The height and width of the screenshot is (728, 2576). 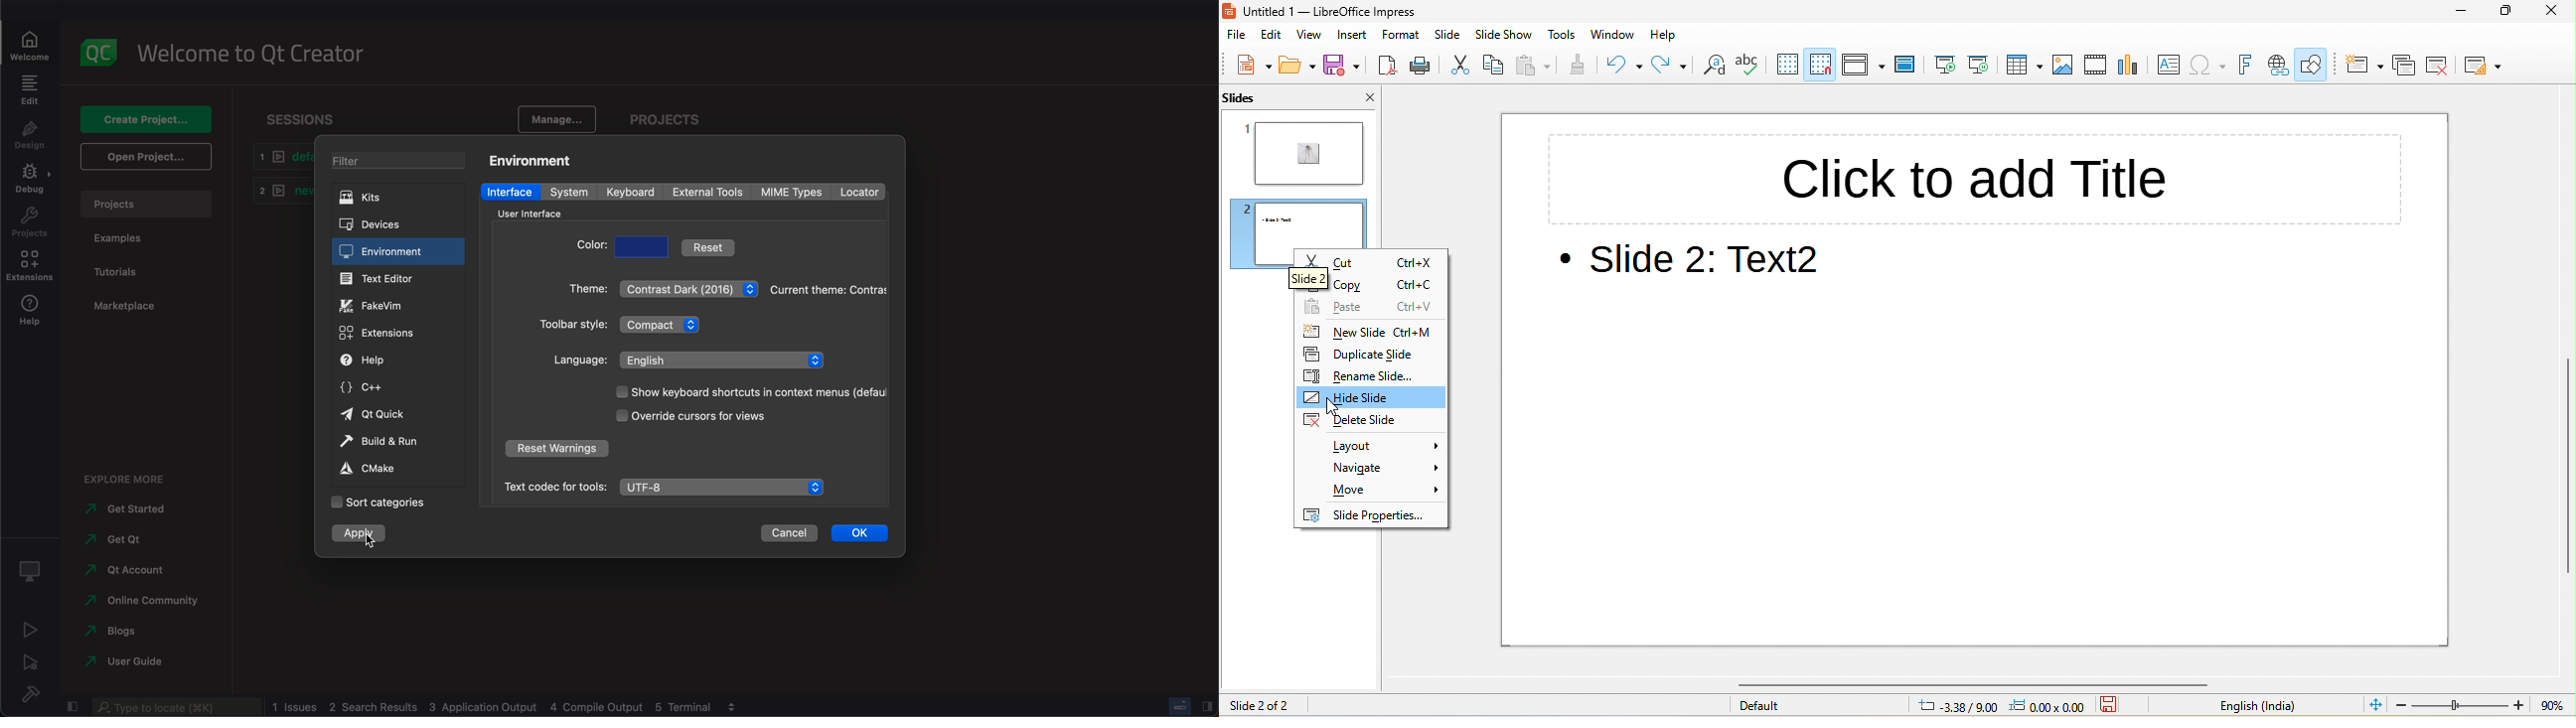 What do you see at coordinates (531, 161) in the screenshot?
I see `environment` at bounding box center [531, 161].